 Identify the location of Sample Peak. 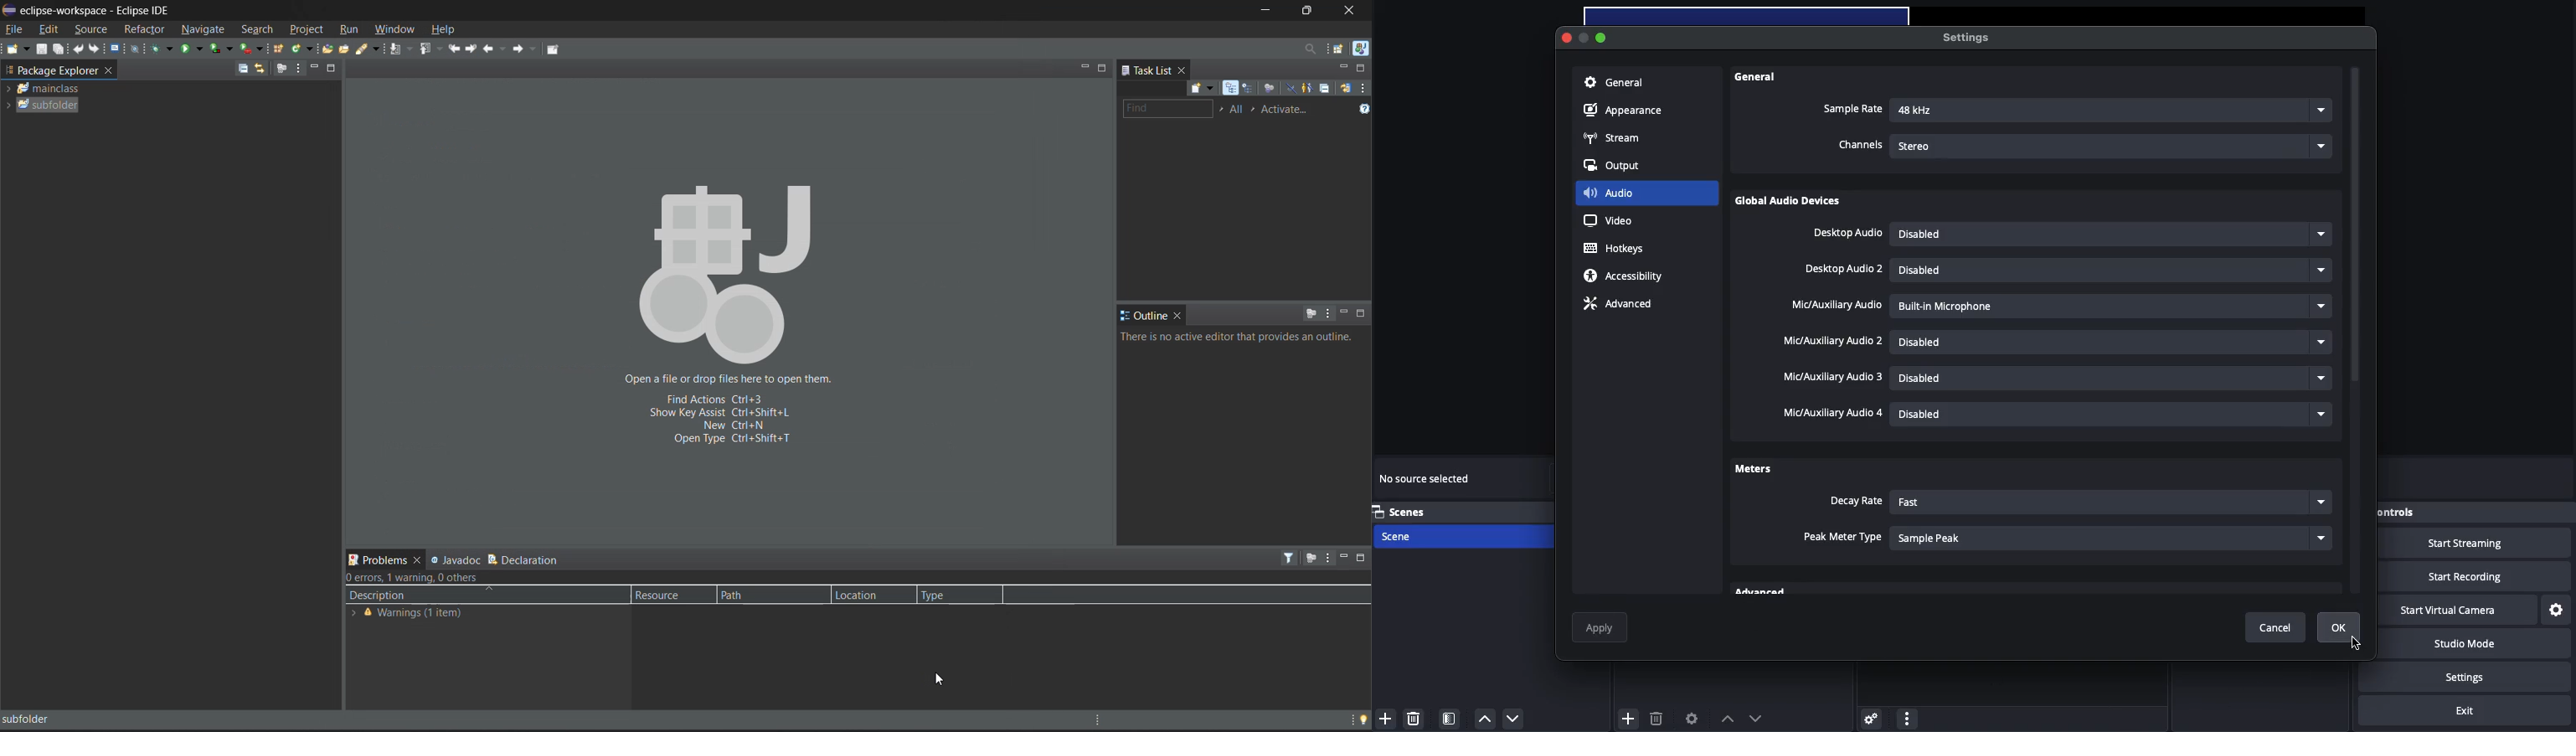
(2112, 537).